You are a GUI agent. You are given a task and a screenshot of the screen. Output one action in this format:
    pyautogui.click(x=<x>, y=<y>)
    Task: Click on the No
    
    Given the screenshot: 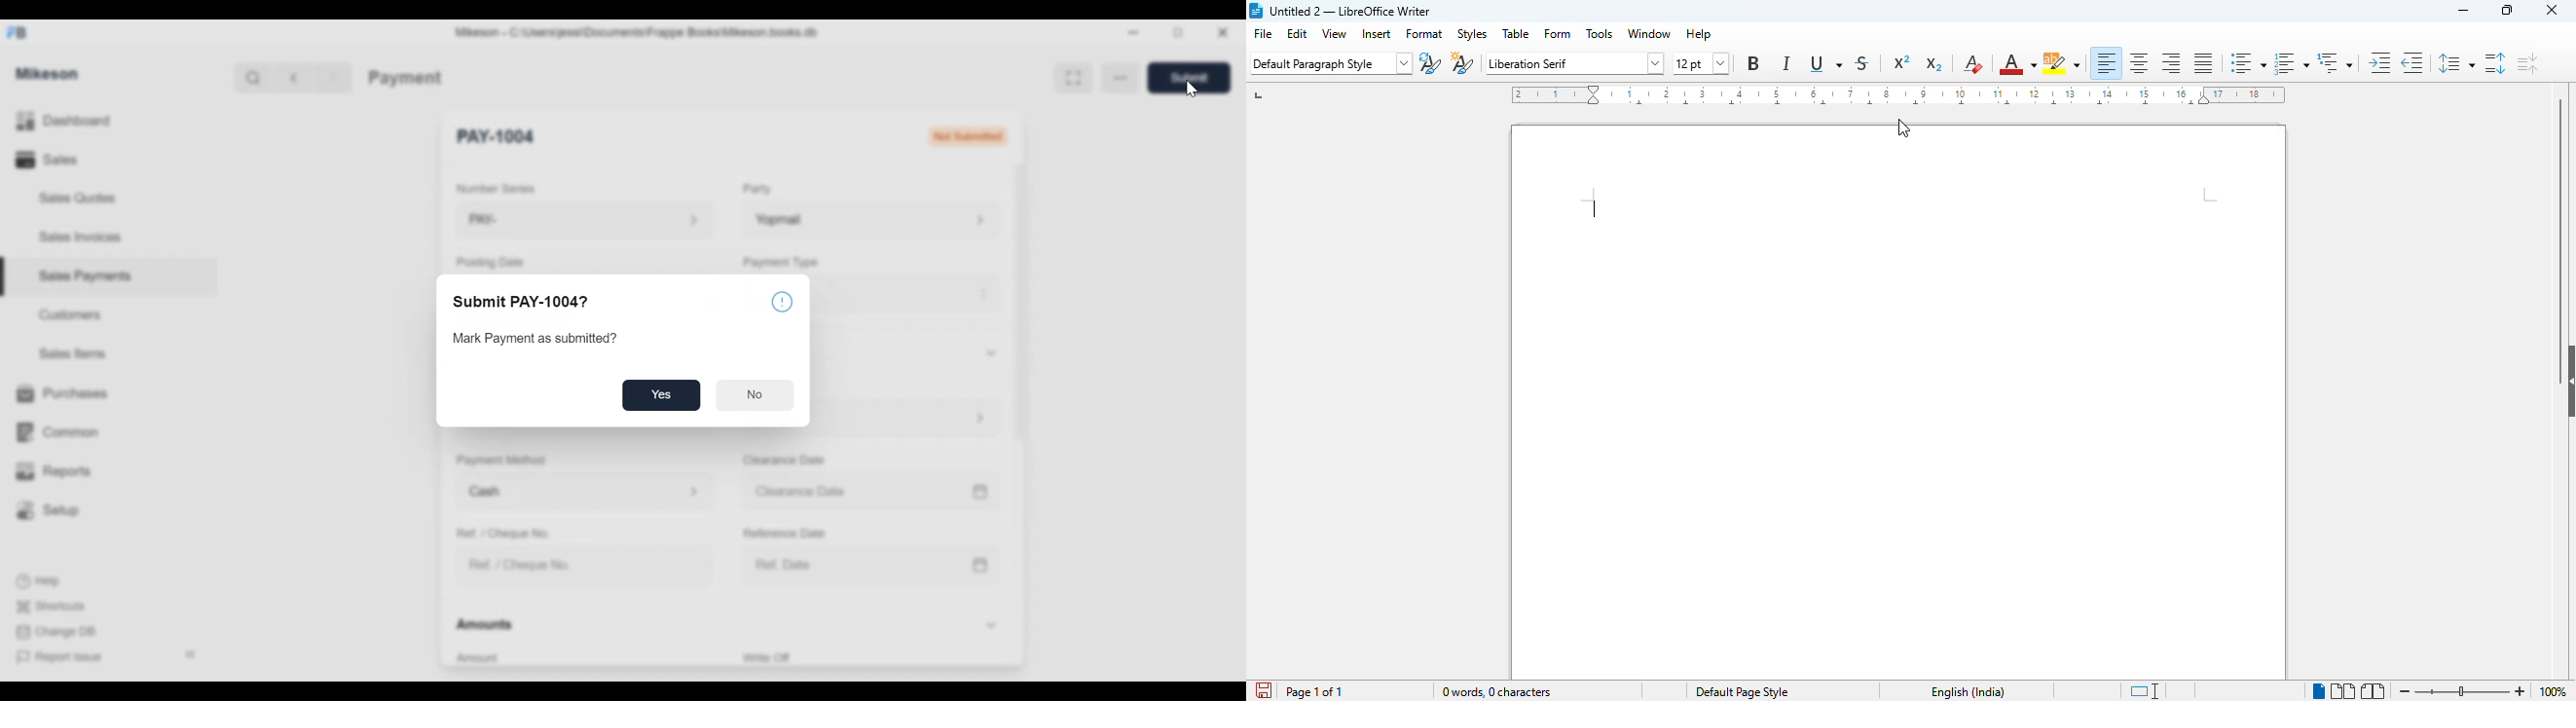 What is the action you would take?
    pyautogui.click(x=755, y=393)
    